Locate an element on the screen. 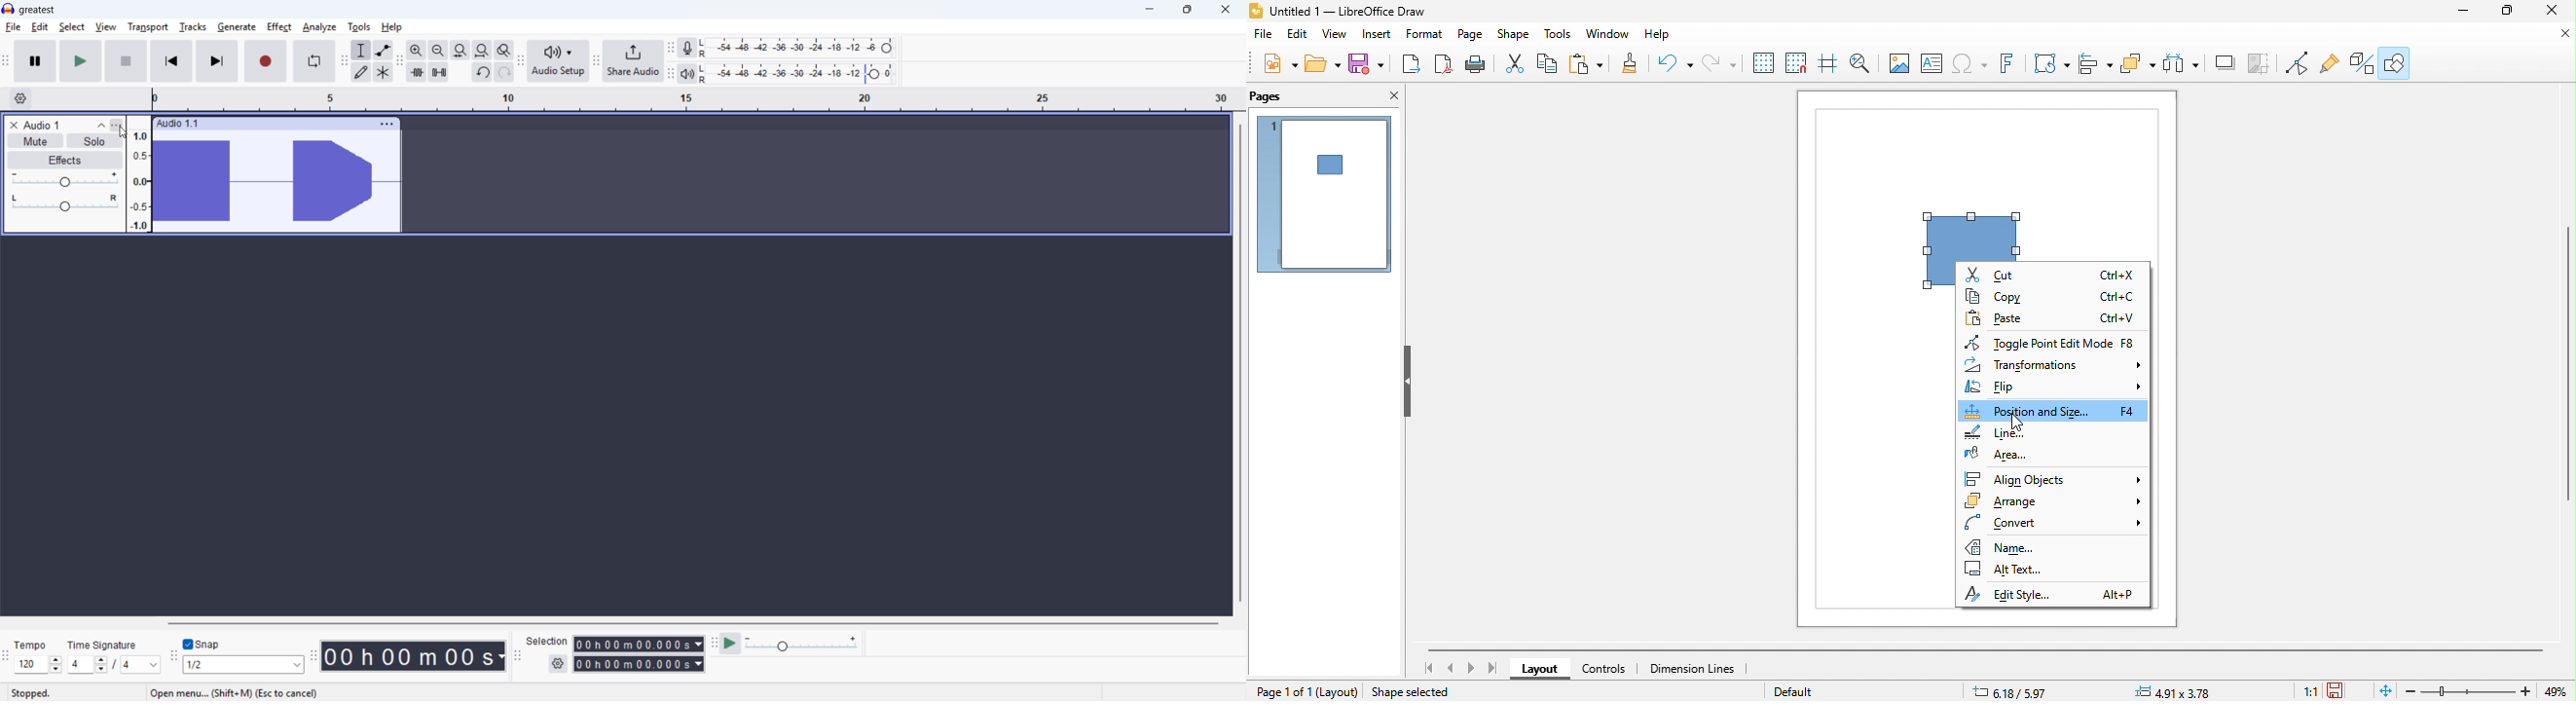 This screenshot has width=2576, height=728. share audio toolbar is located at coordinates (596, 62).